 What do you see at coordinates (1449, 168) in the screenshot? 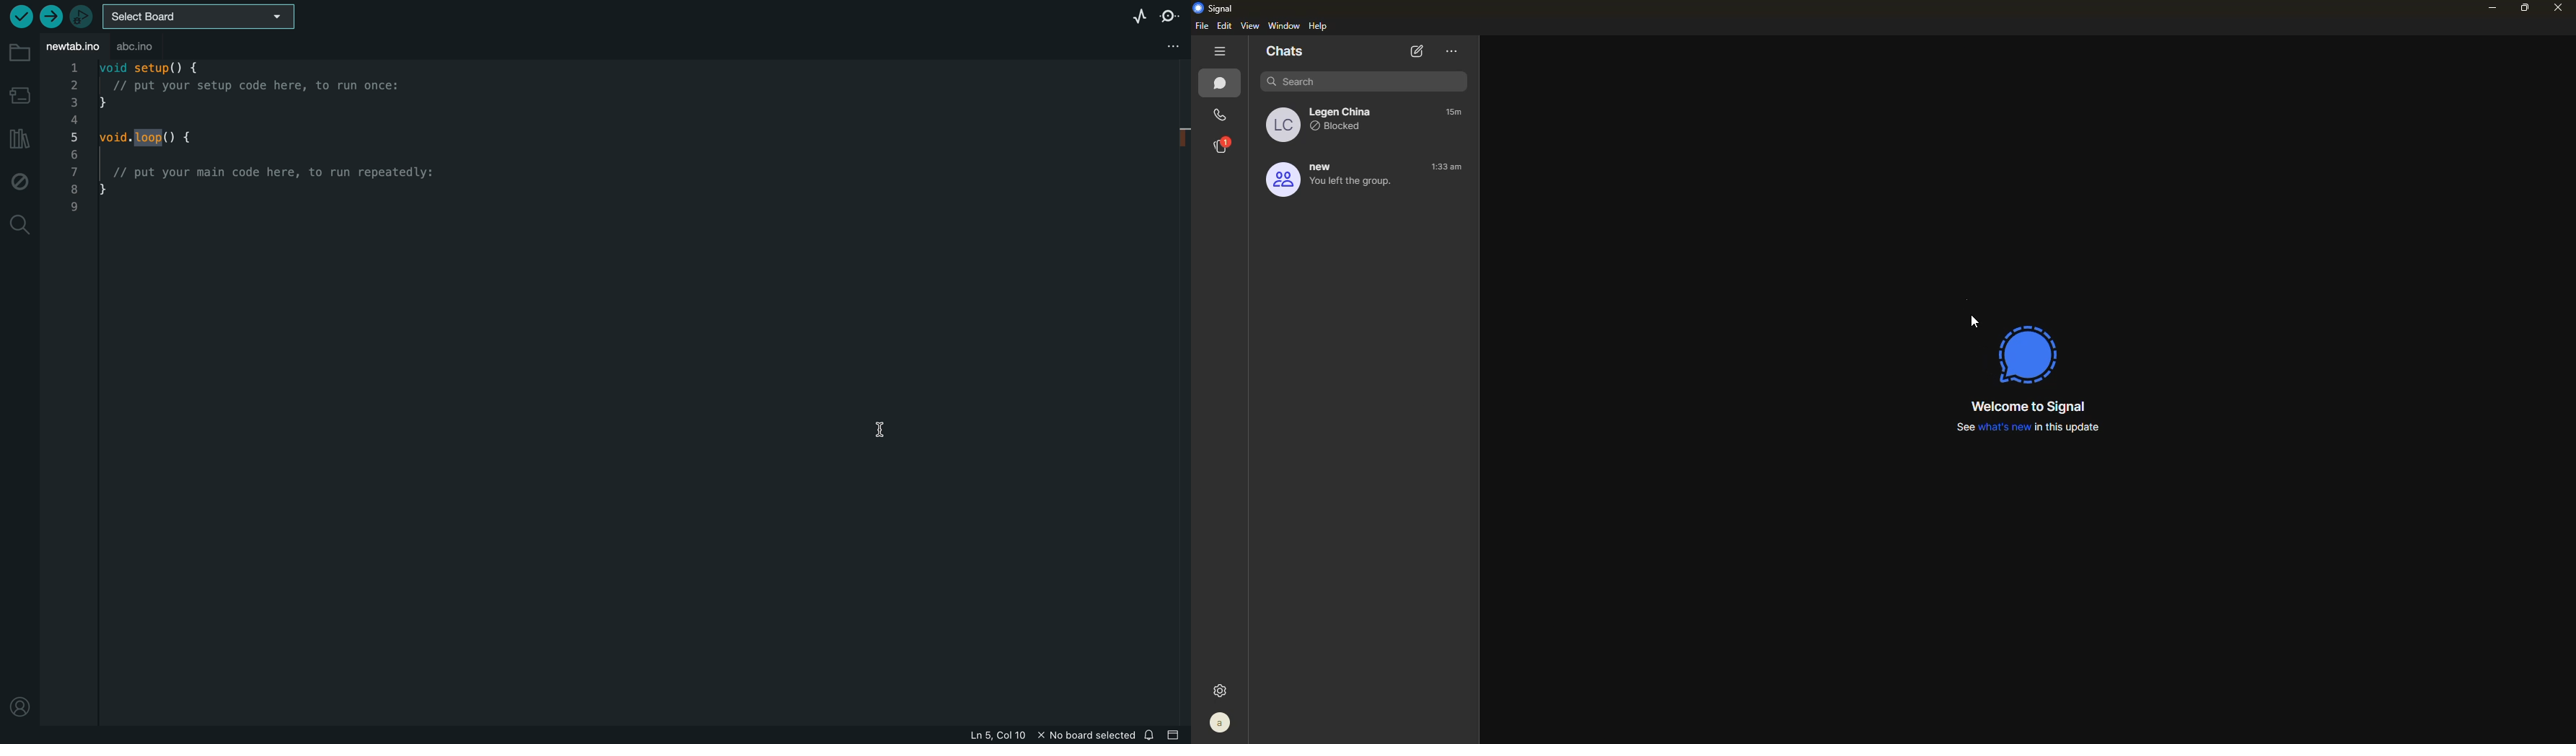
I see `time` at bounding box center [1449, 168].